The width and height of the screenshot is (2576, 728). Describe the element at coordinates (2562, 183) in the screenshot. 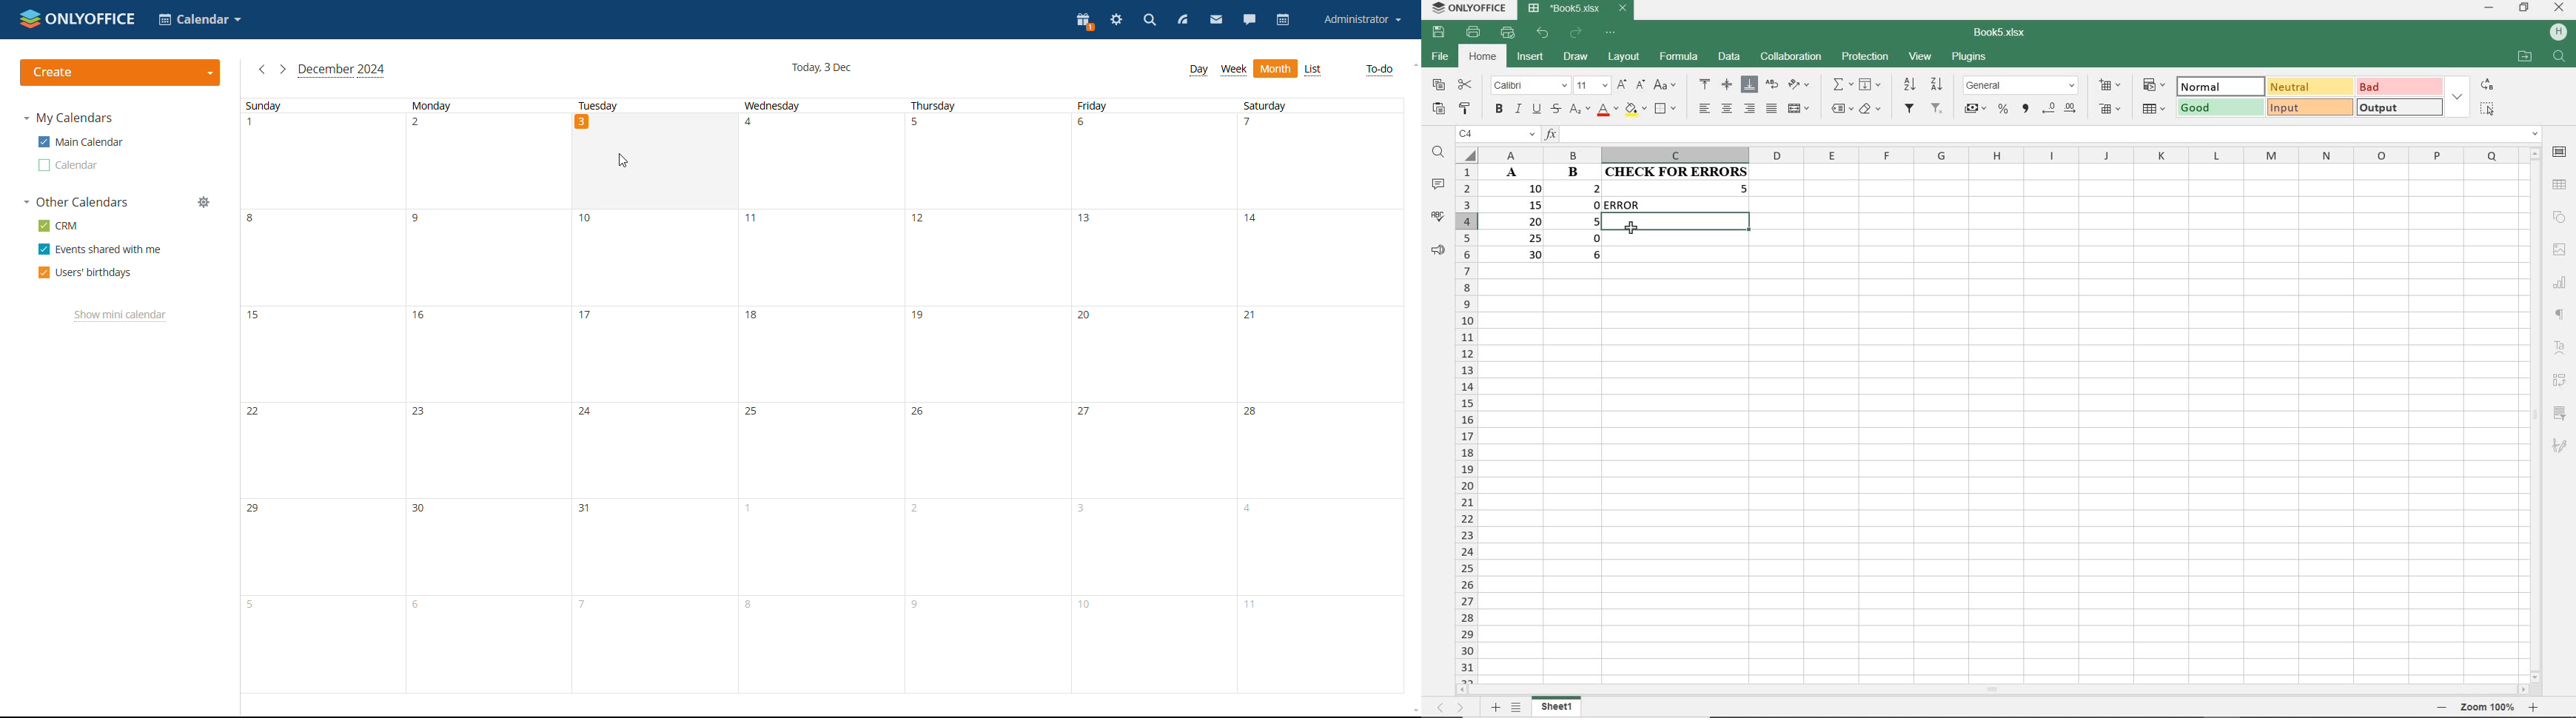

I see `` at that location.